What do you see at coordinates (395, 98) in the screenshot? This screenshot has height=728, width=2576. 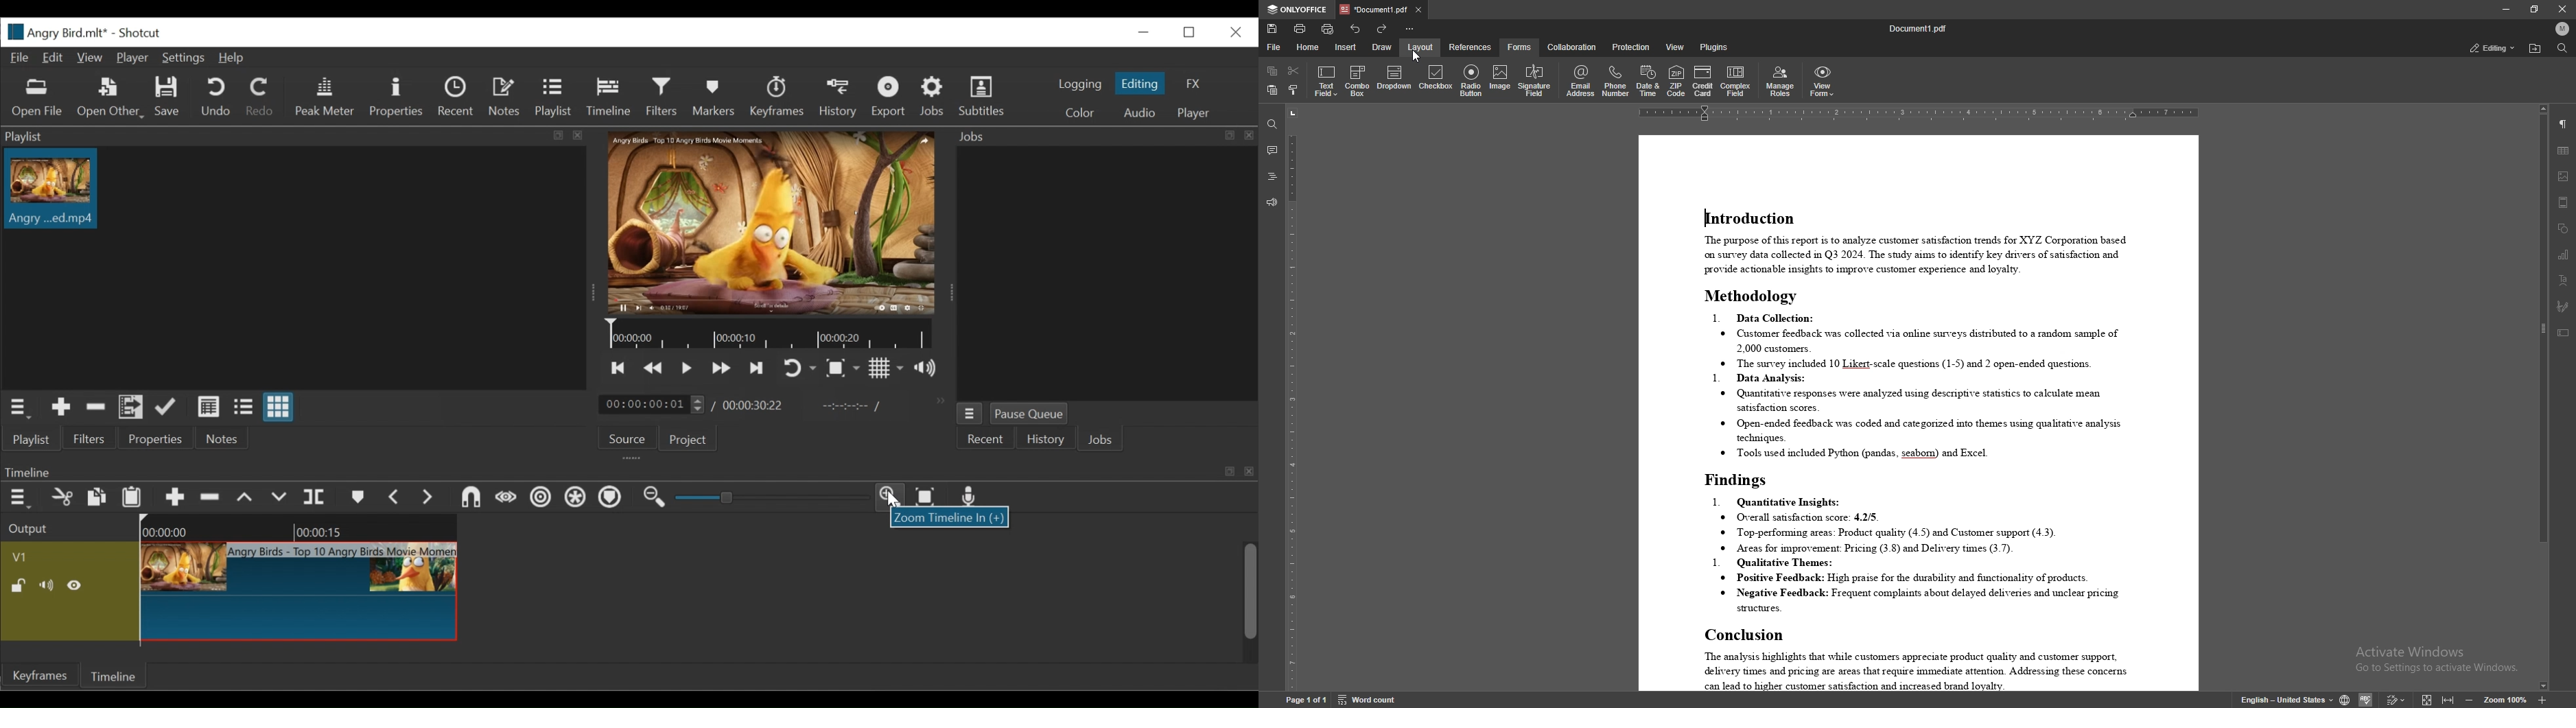 I see `Properties` at bounding box center [395, 98].